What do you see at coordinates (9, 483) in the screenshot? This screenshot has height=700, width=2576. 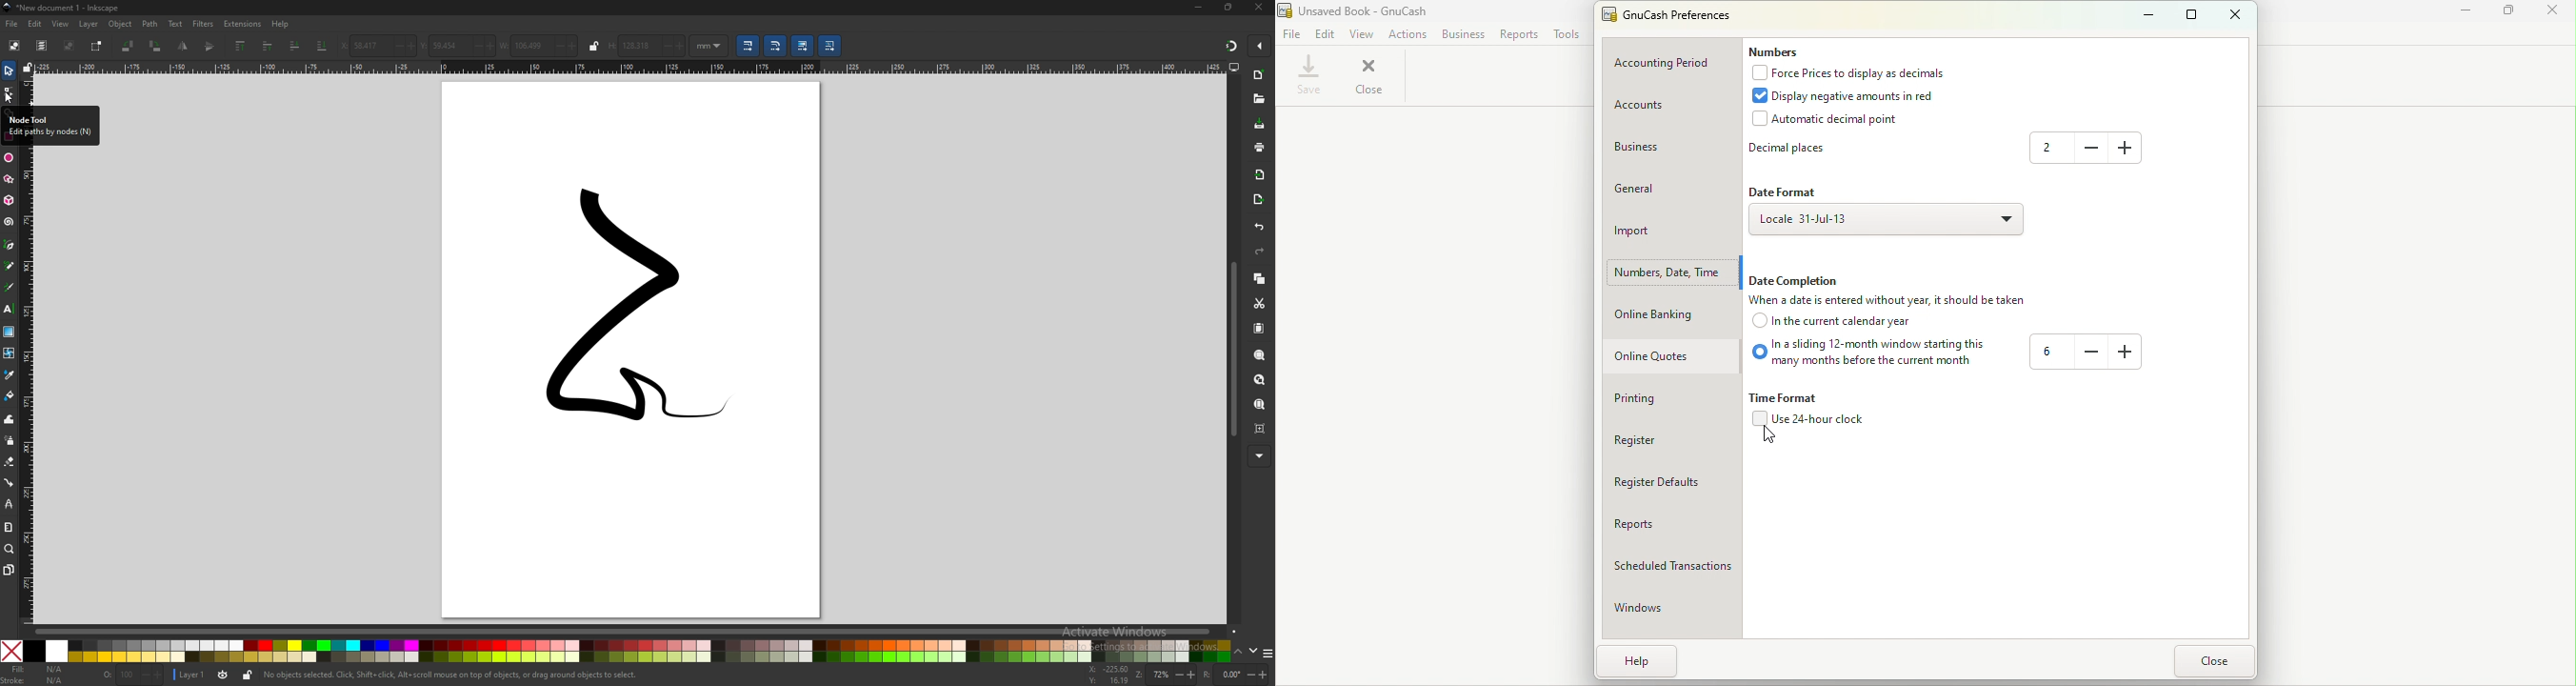 I see `connector` at bounding box center [9, 483].